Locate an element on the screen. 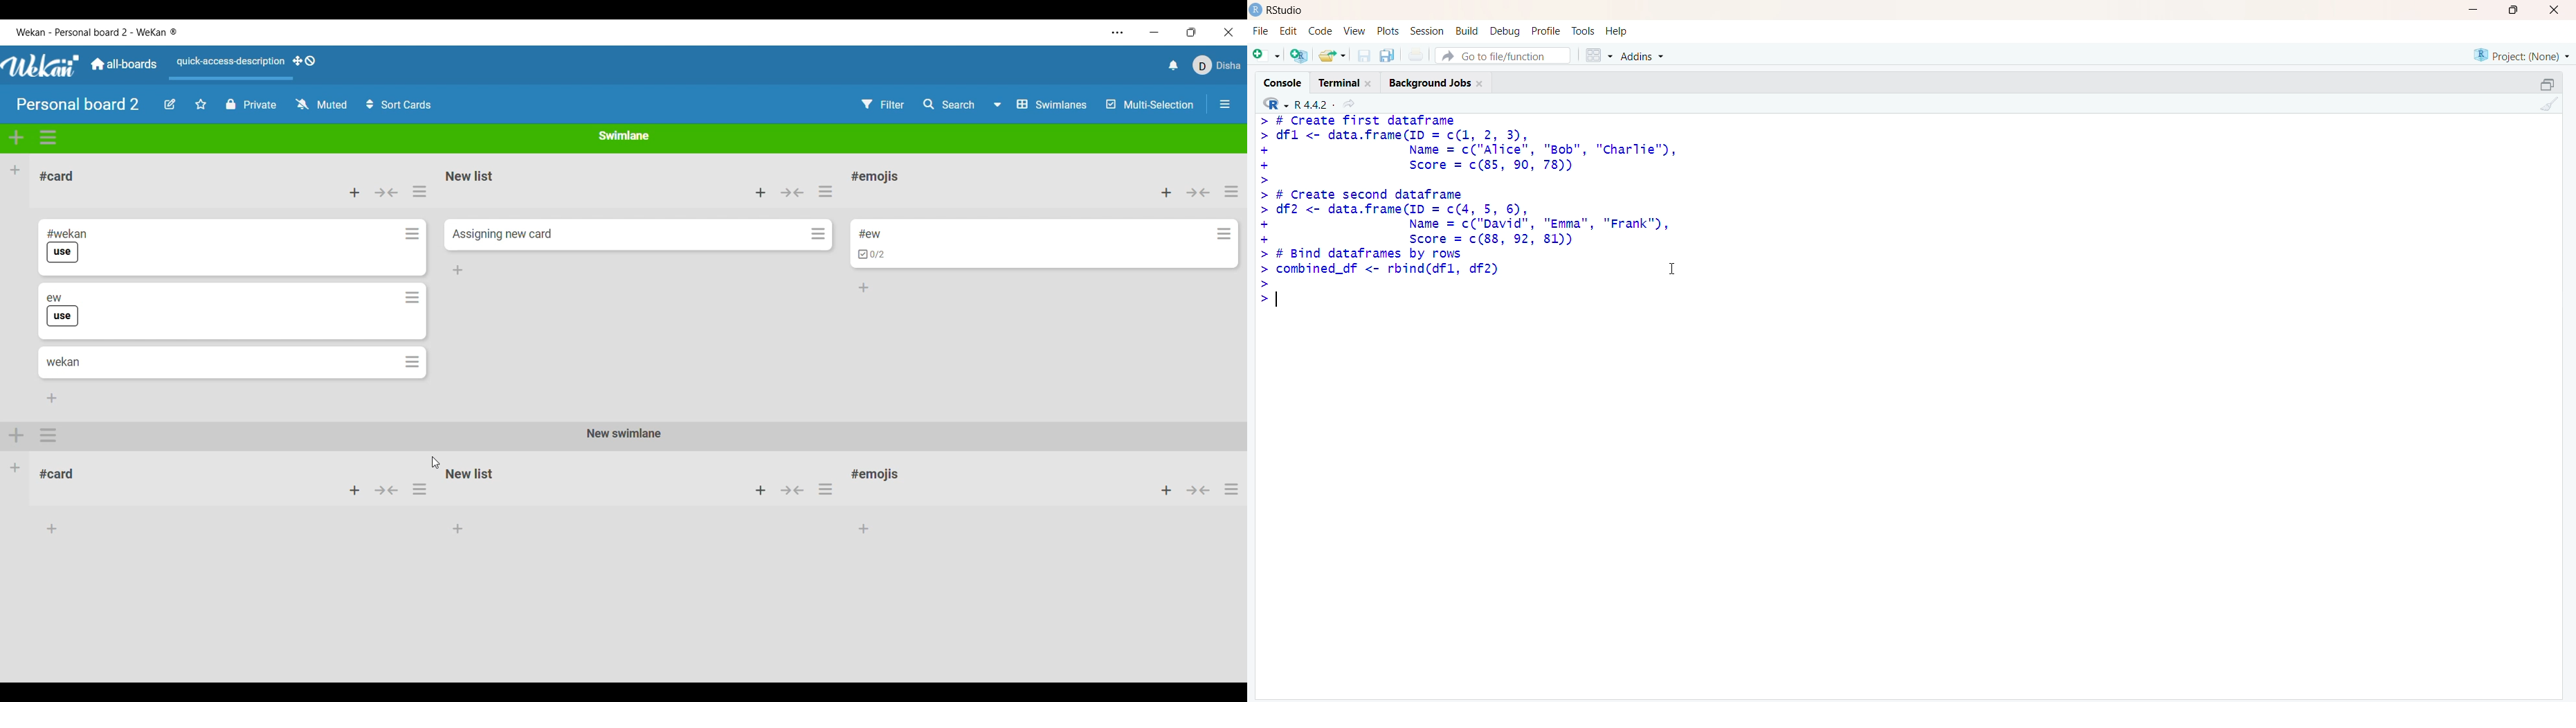 The height and width of the screenshot is (728, 2576). open exixting file is located at coordinates (1334, 55).